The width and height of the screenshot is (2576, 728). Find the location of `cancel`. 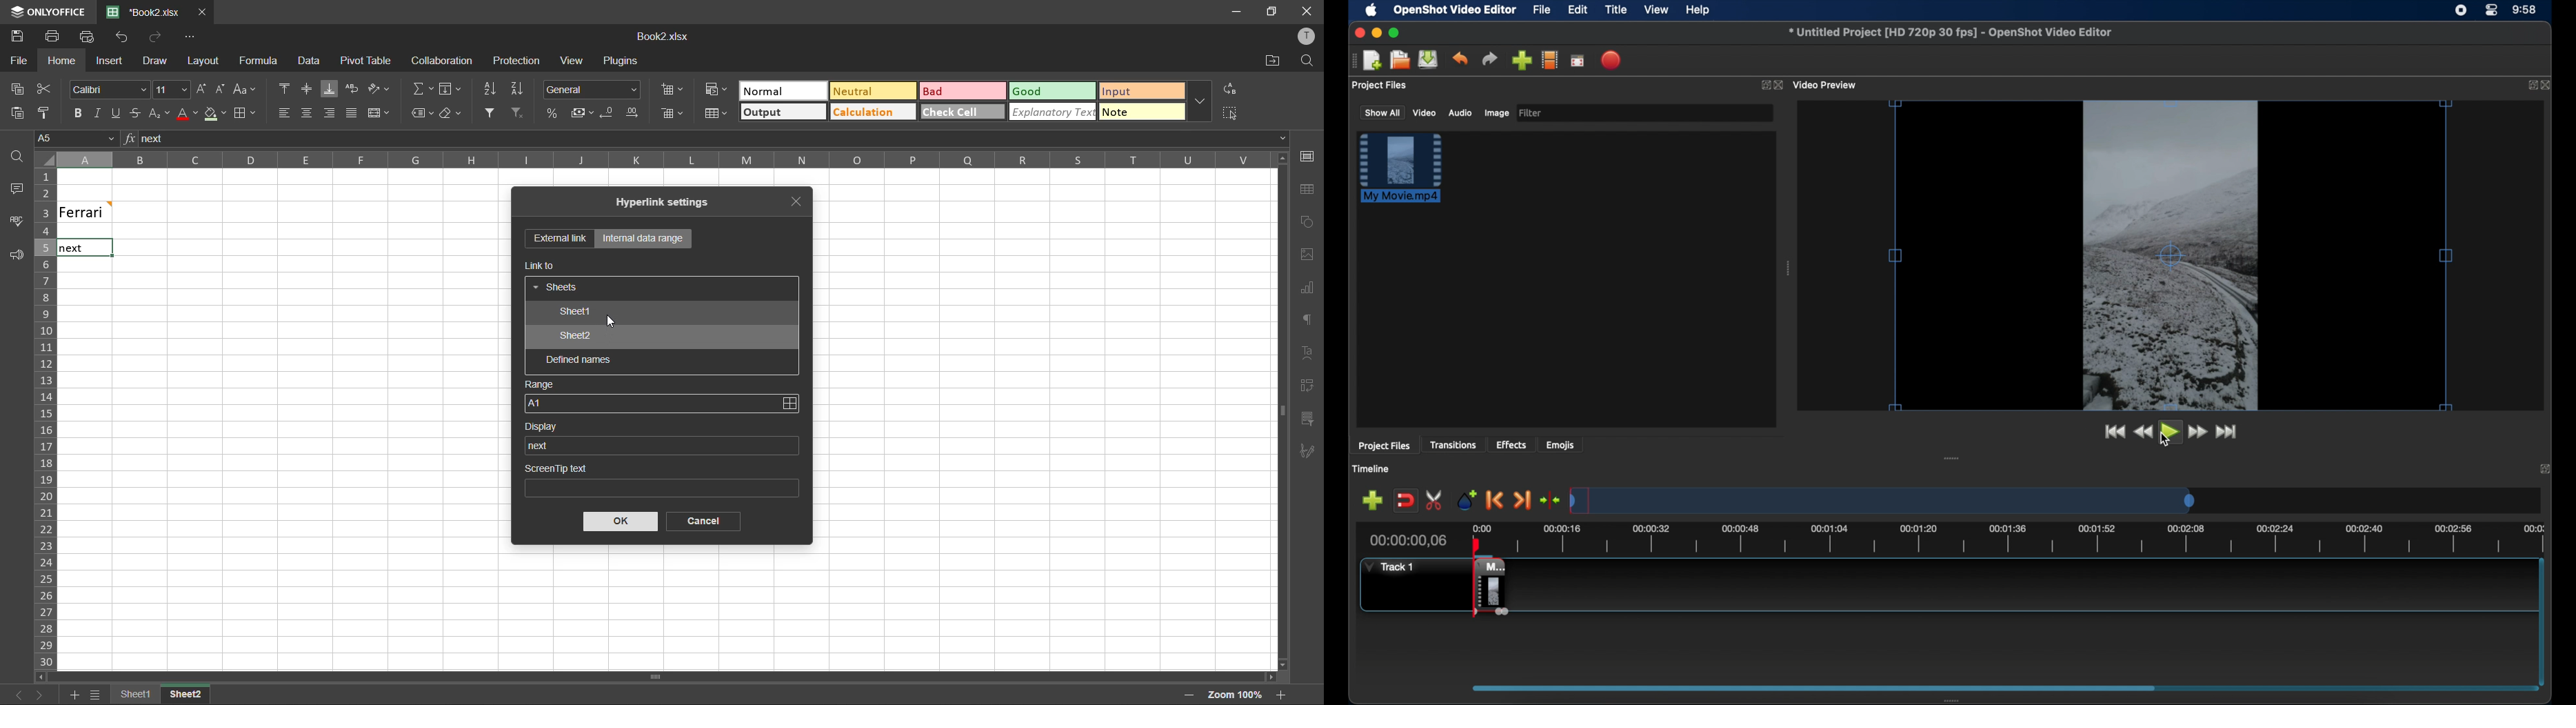

cancel is located at coordinates (698, 522).